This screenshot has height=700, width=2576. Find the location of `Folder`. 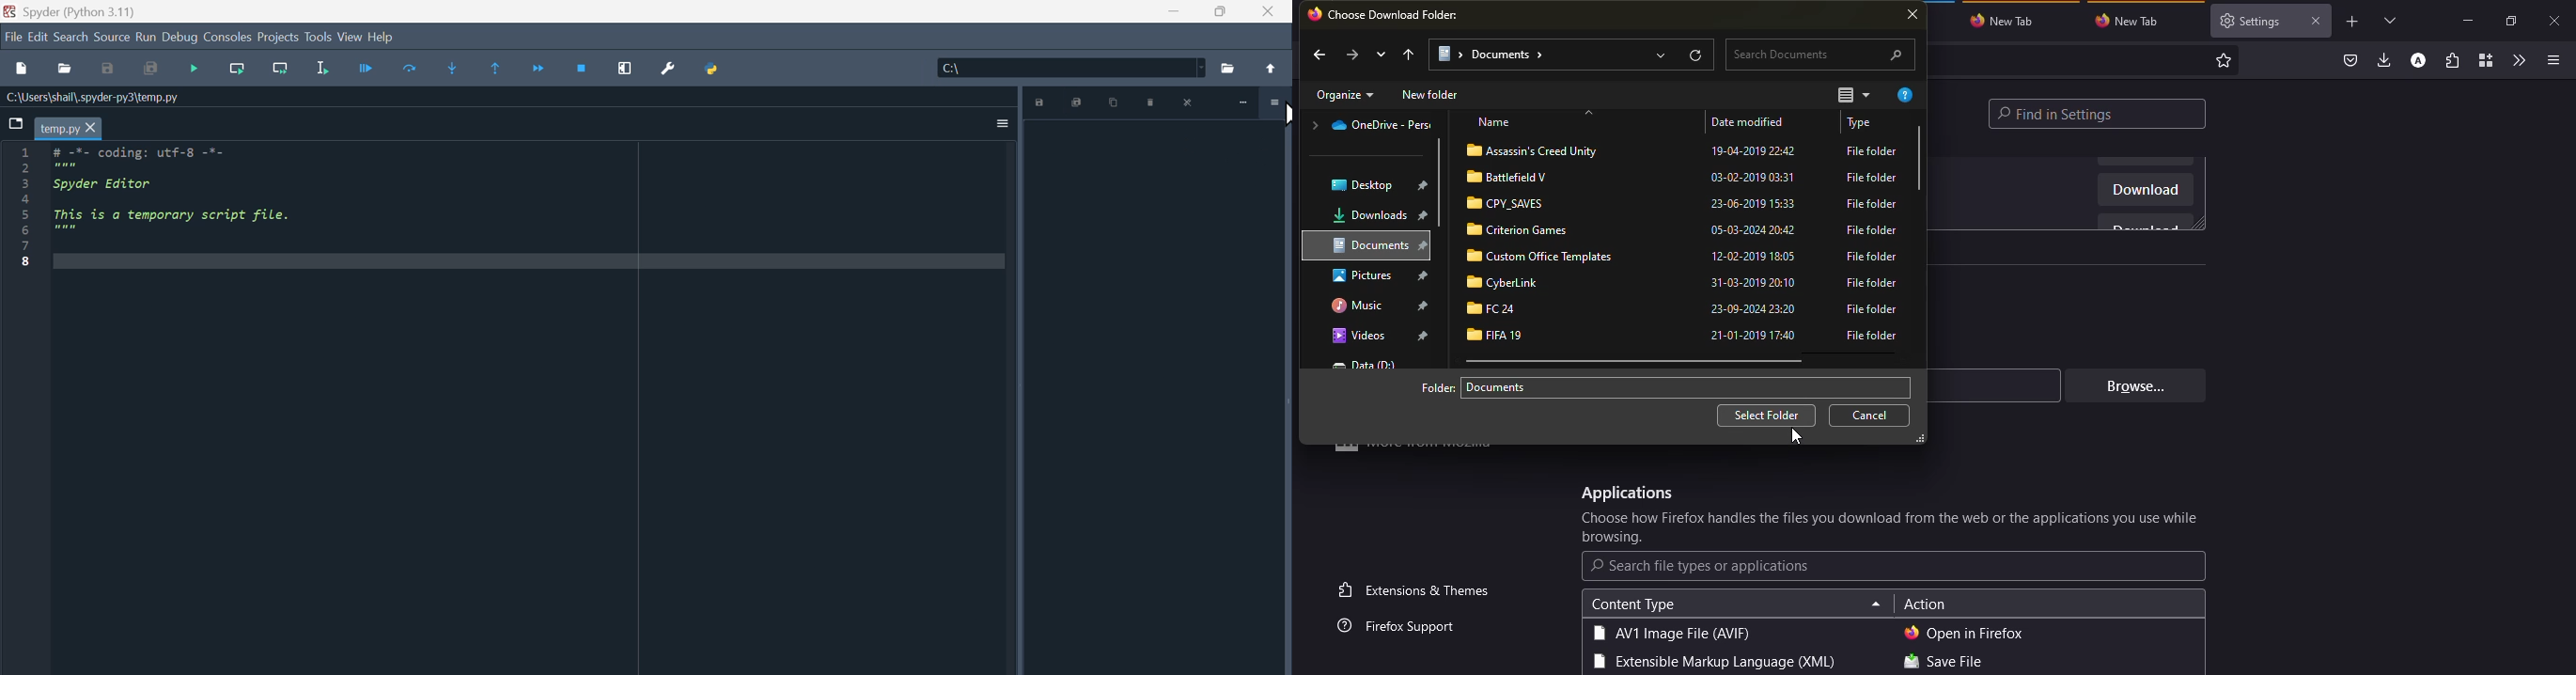

Folder is located at coordinates (1227, 68).